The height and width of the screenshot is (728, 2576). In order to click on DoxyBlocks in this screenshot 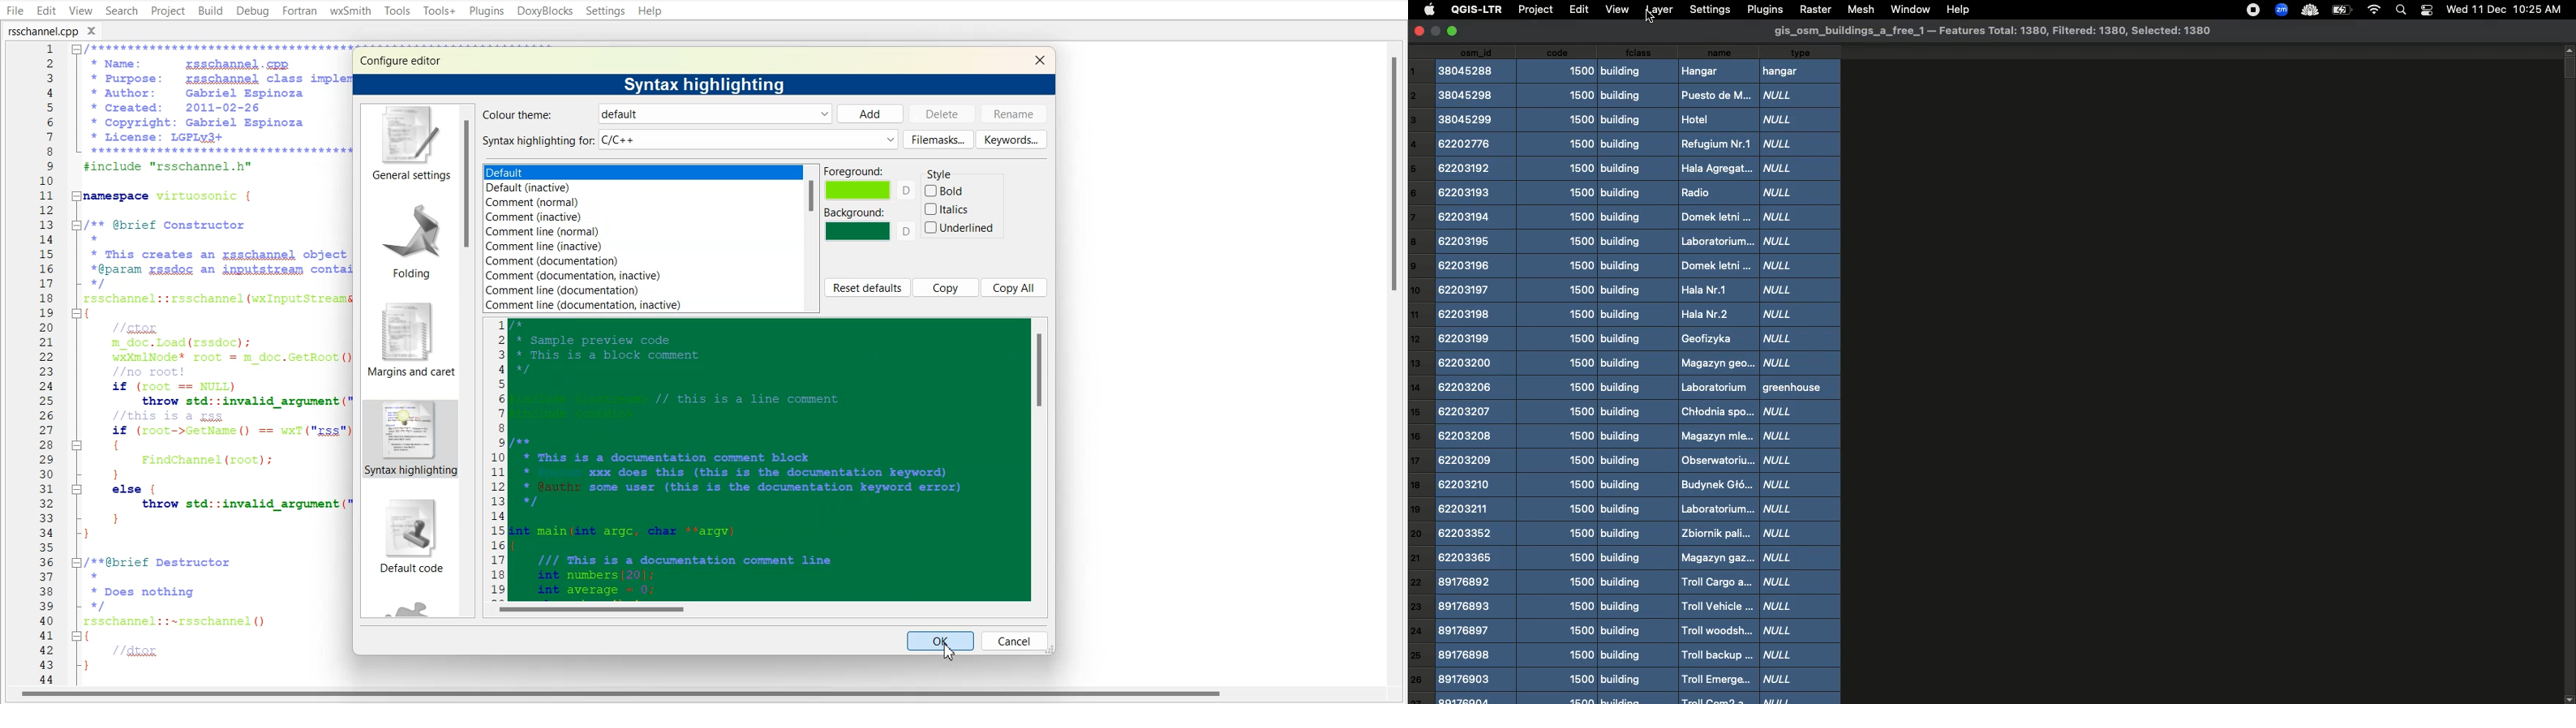, I will do `click(544, 11)`.